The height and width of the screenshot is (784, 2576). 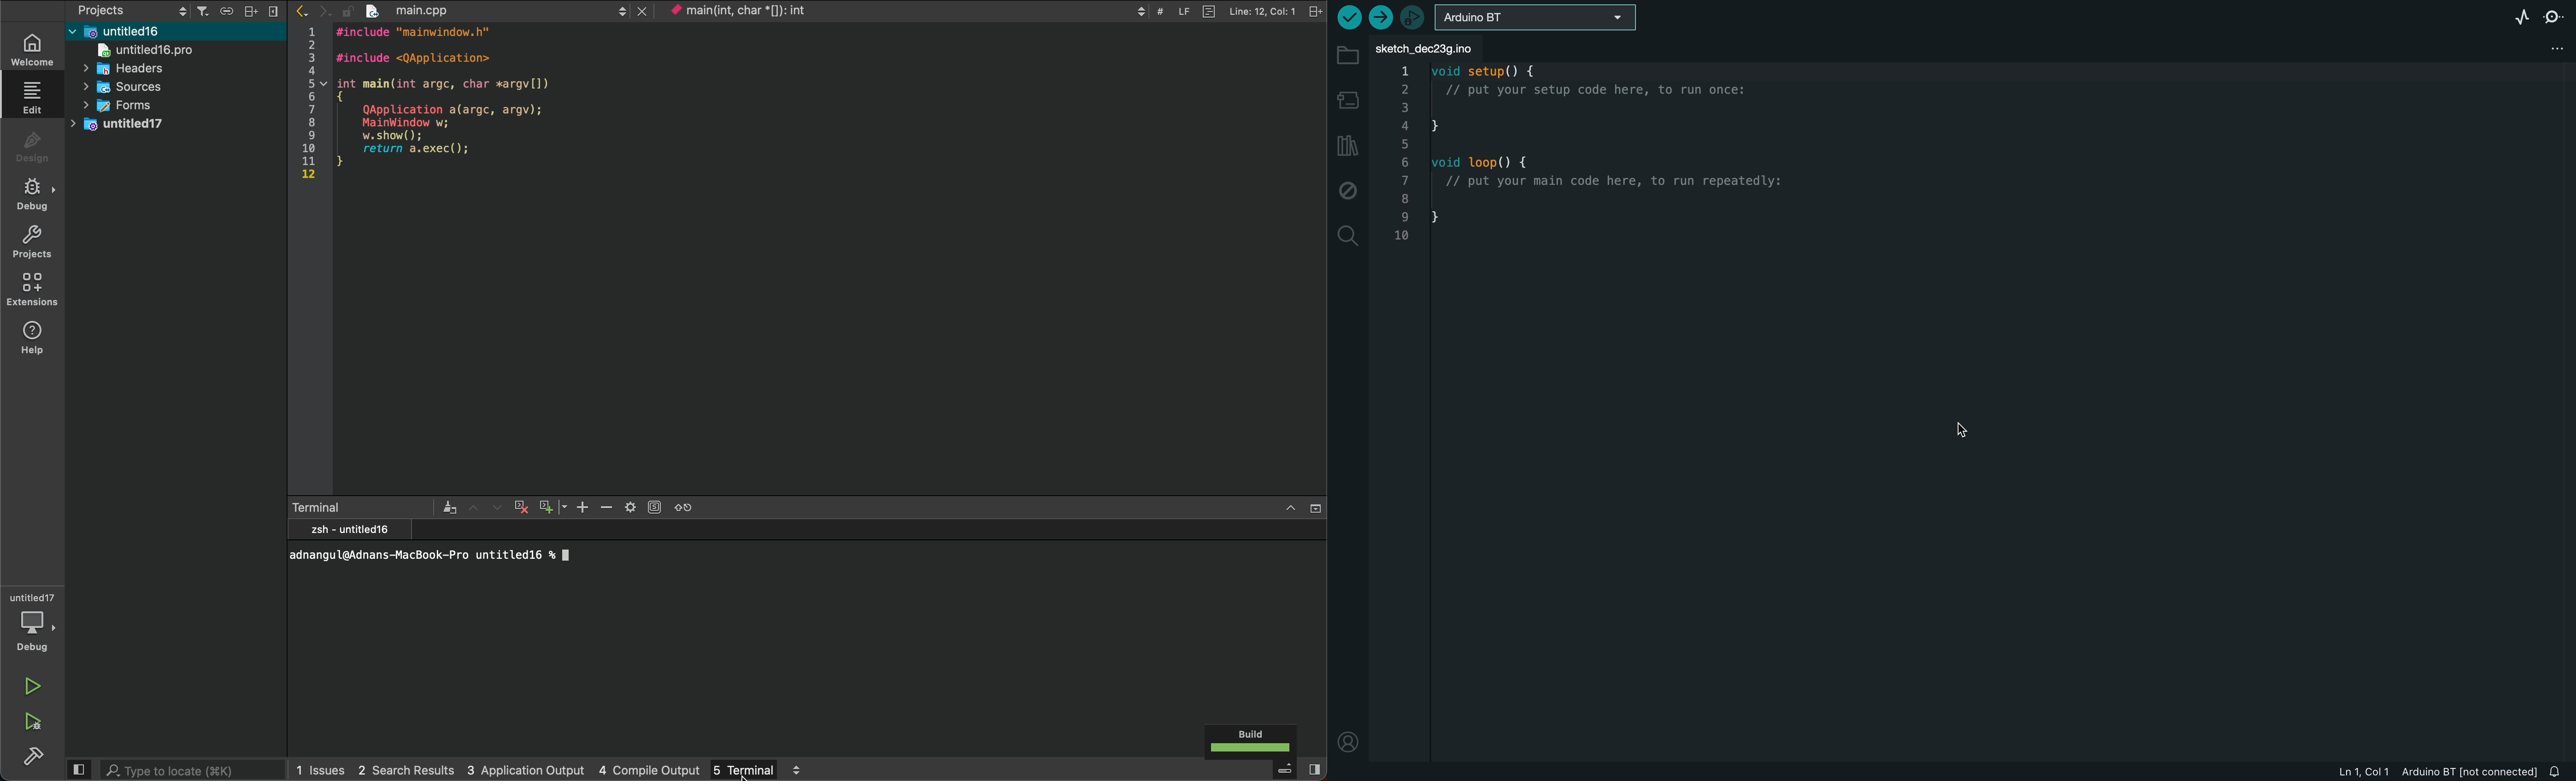 I want to click on setting, so click(x=647, y=505).